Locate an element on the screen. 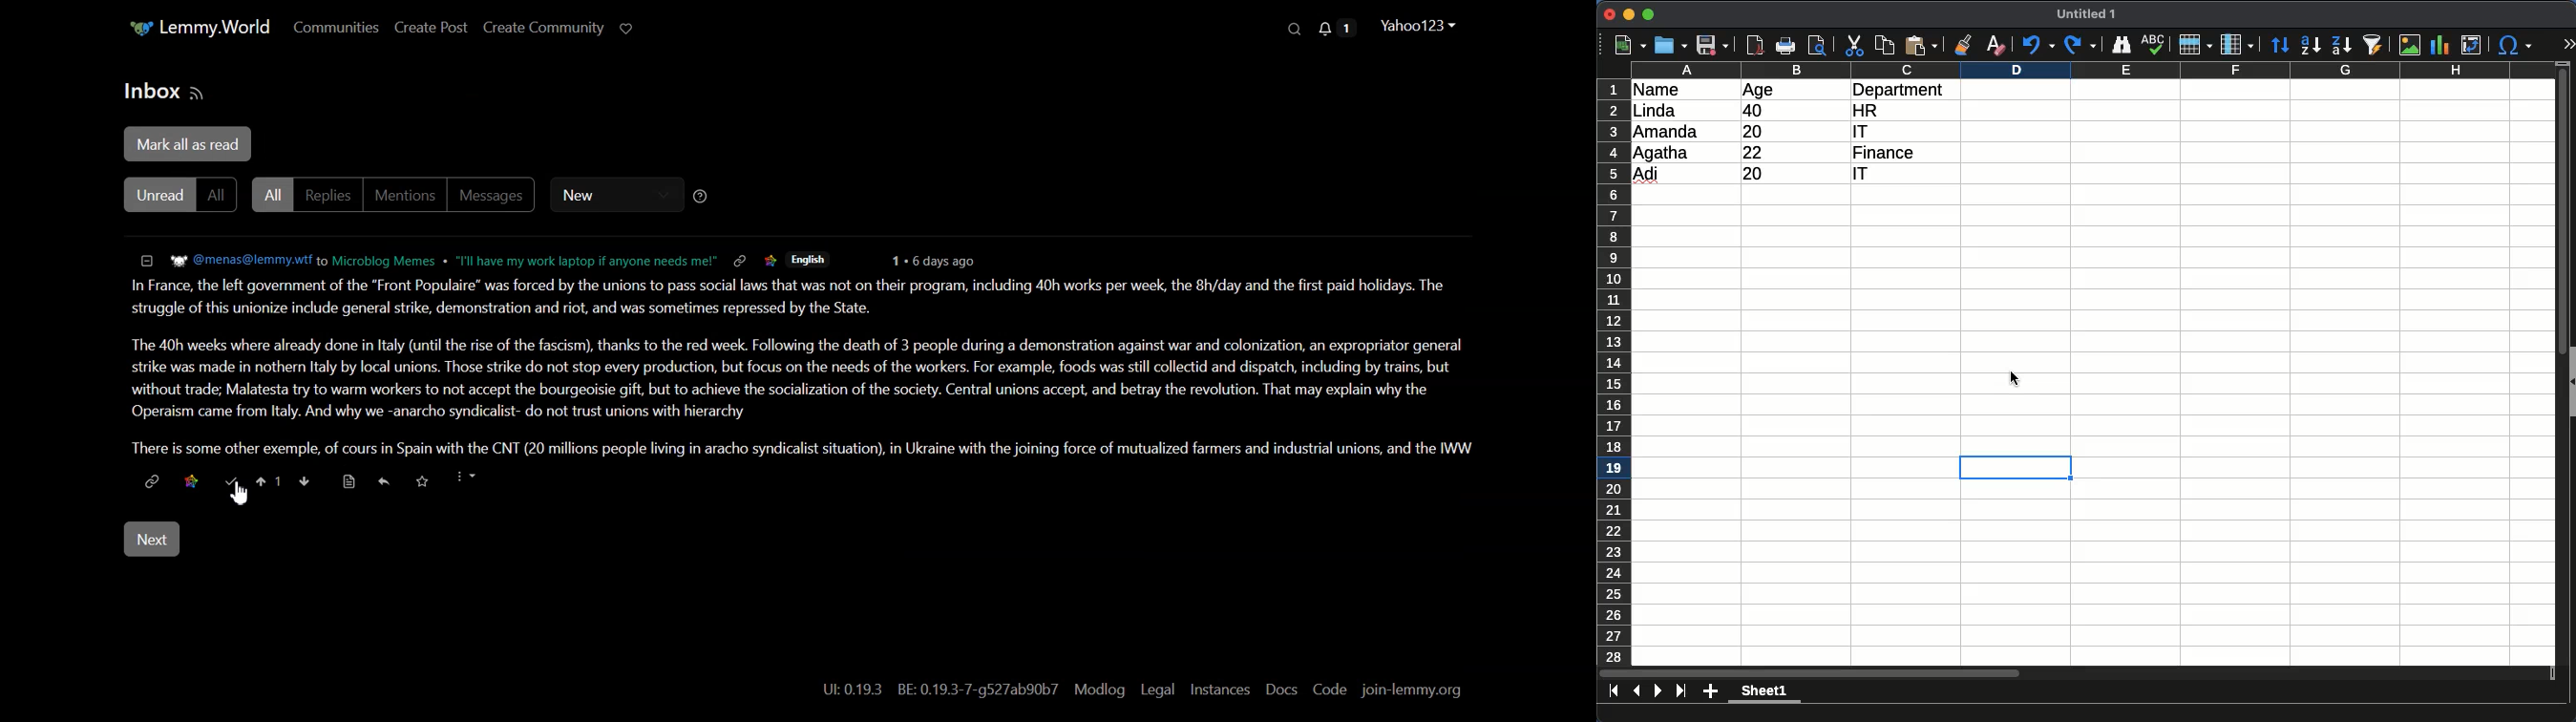  20 is located at coordinates (1756, 131).